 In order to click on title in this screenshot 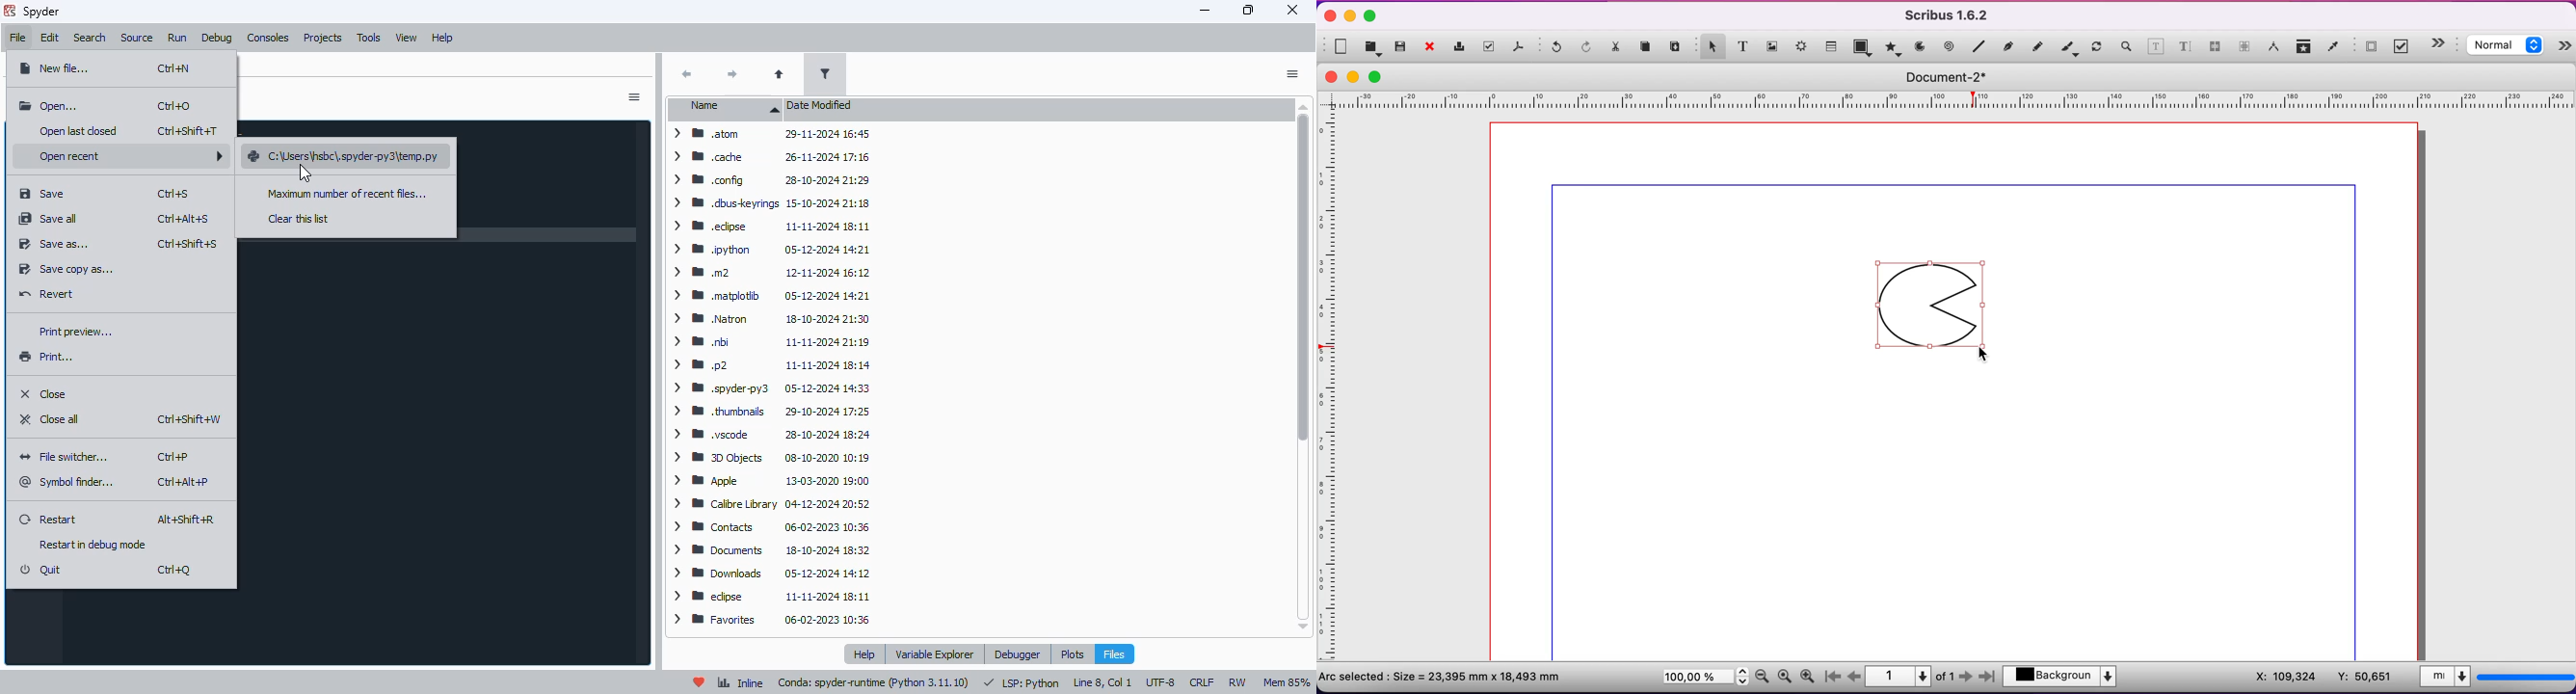, I will do `click(1953, 77)`.